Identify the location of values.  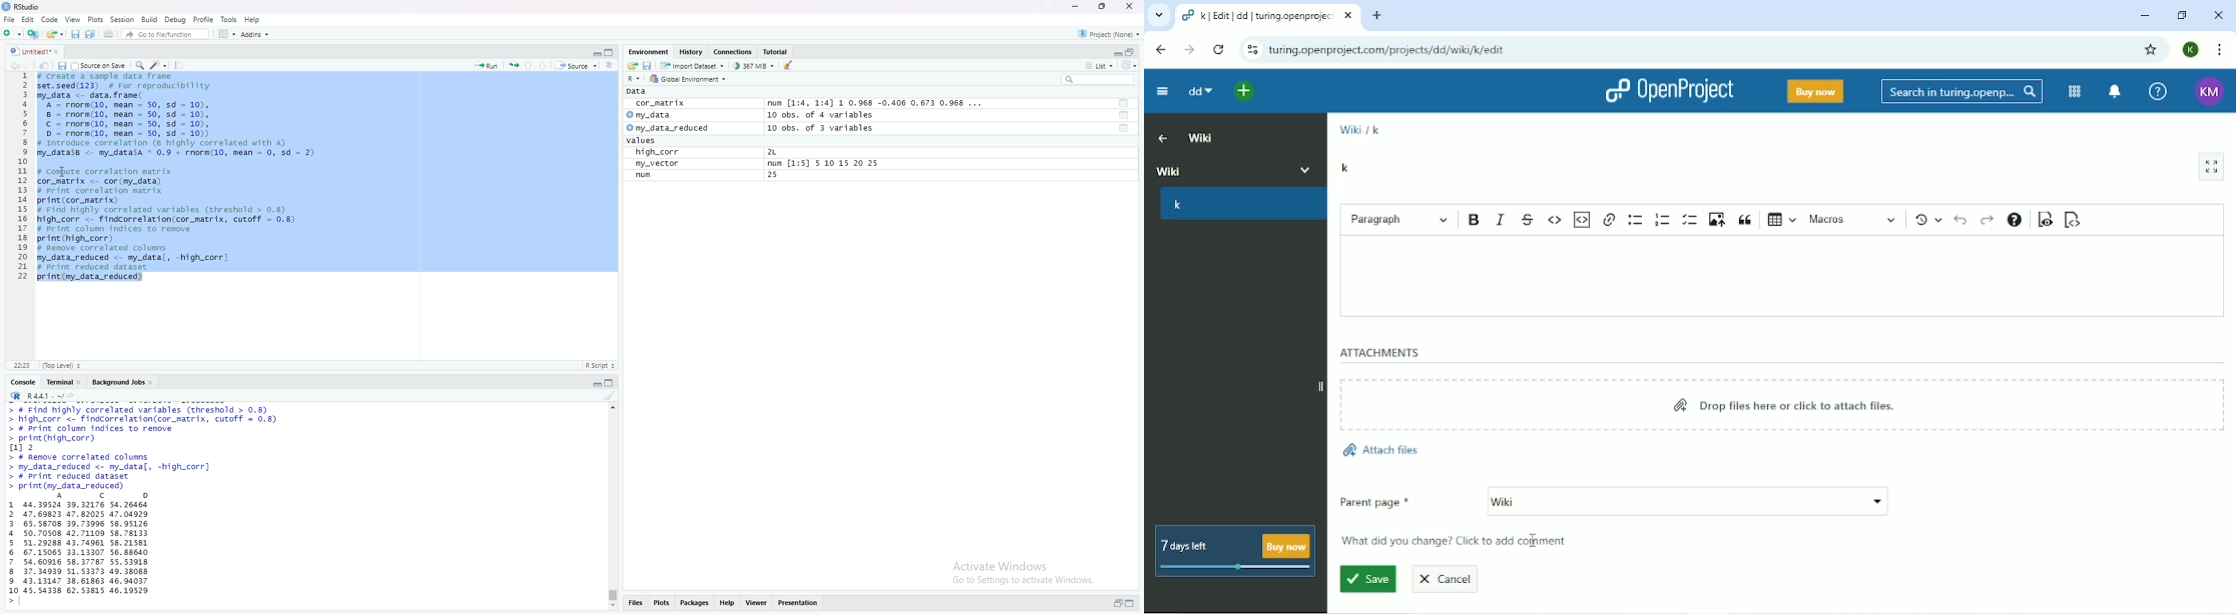
(643, 140).